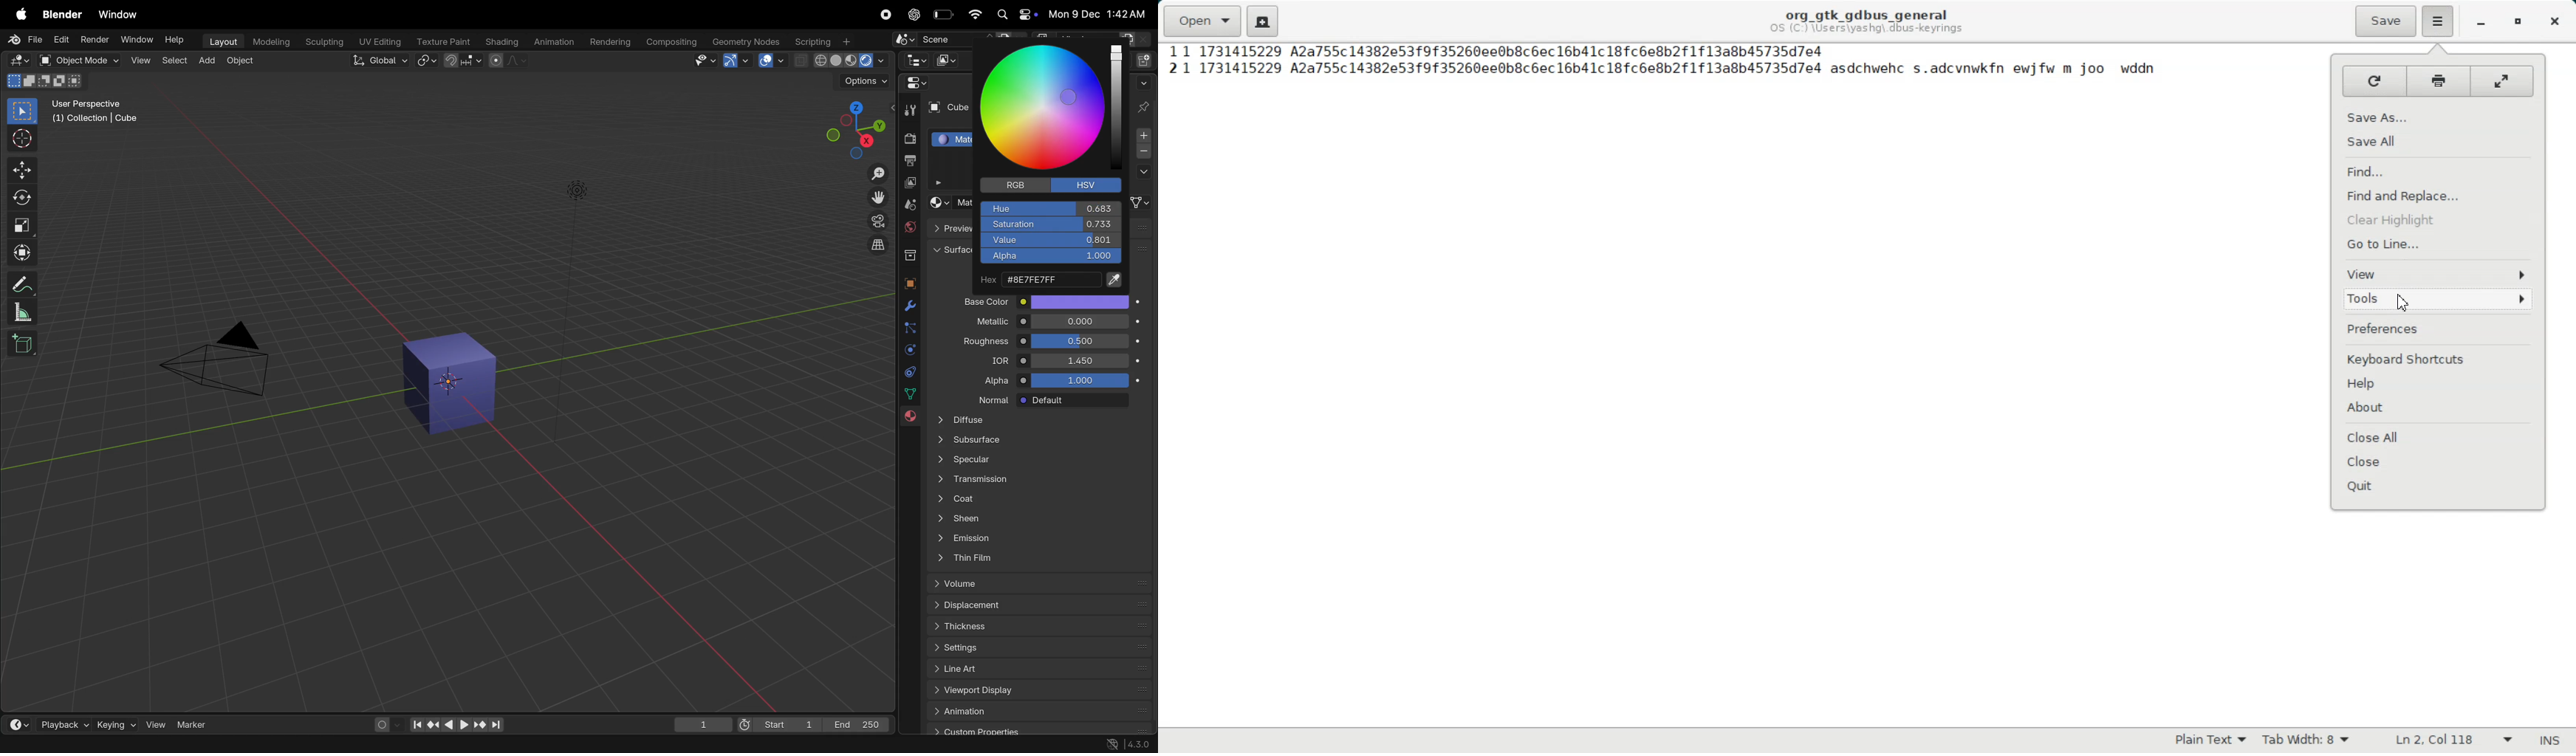 The height and width of the screenshot is (756, 2576). Describe the element at coordinates (1033, 481) in the screenshot. I see `Transition` at that location.